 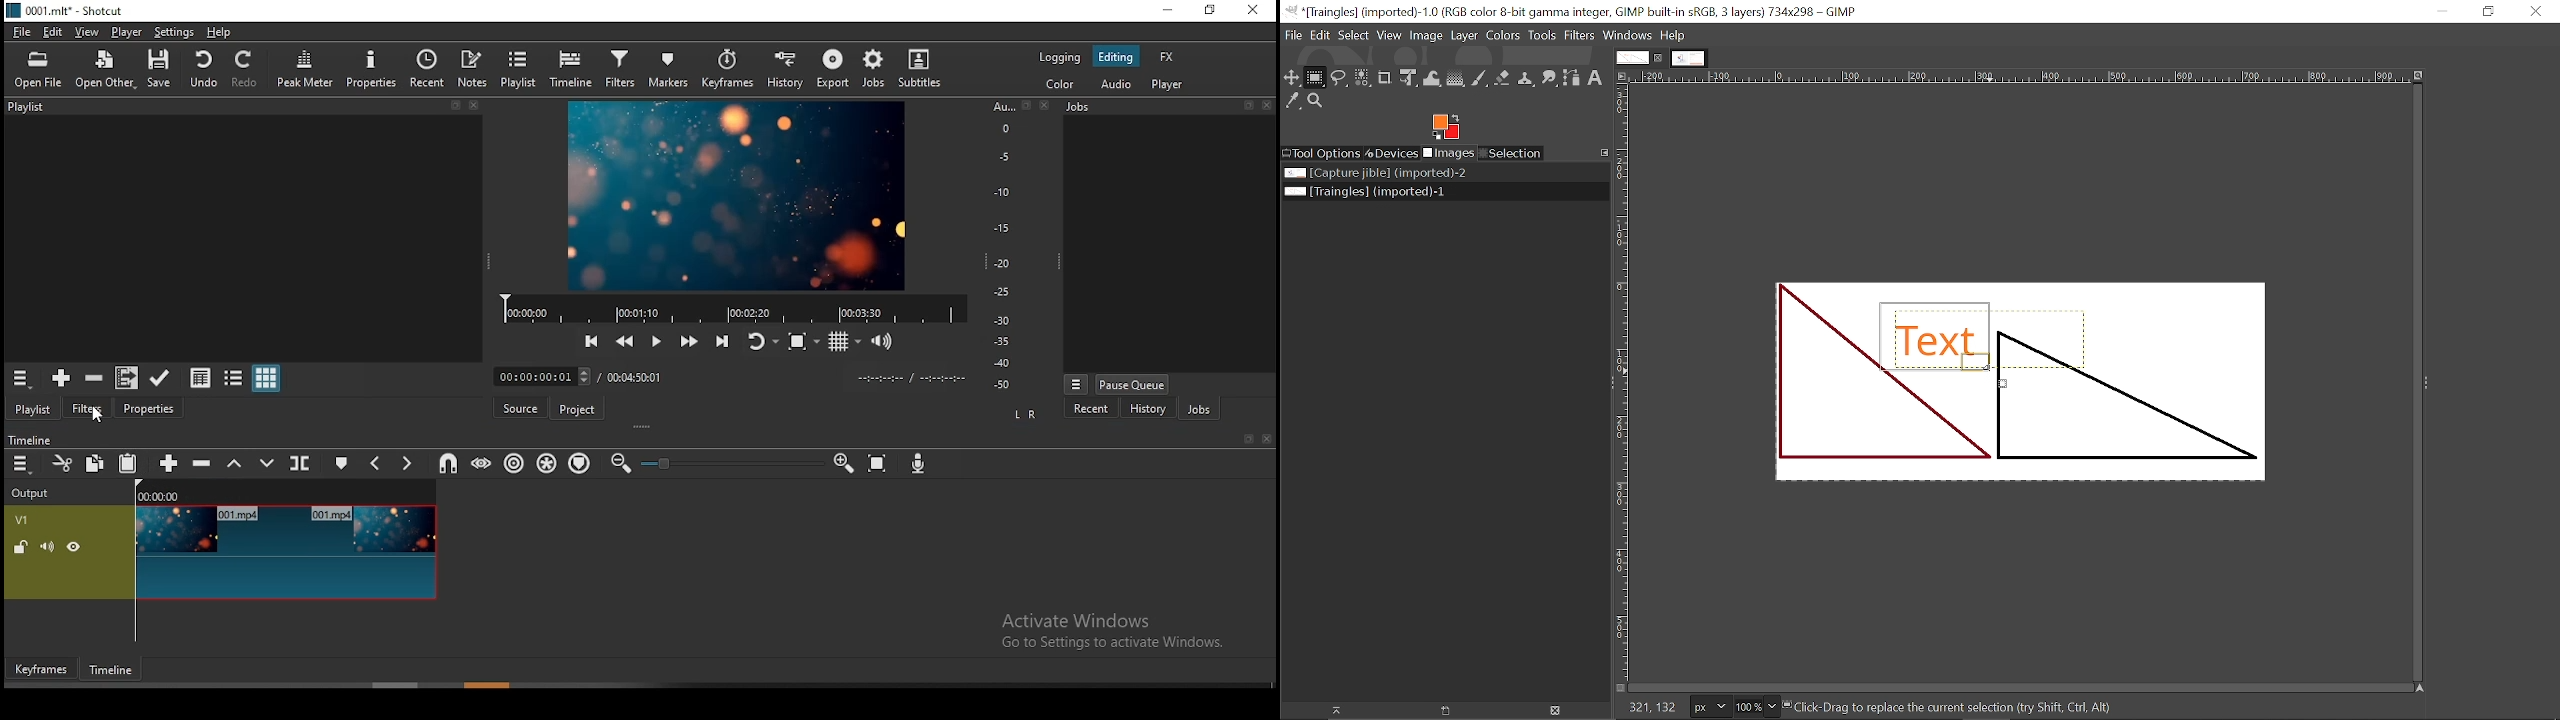 What do you see at coordinates (1267, 440) in the screenshot?
I see `close` at bounding box center [1267, 440].